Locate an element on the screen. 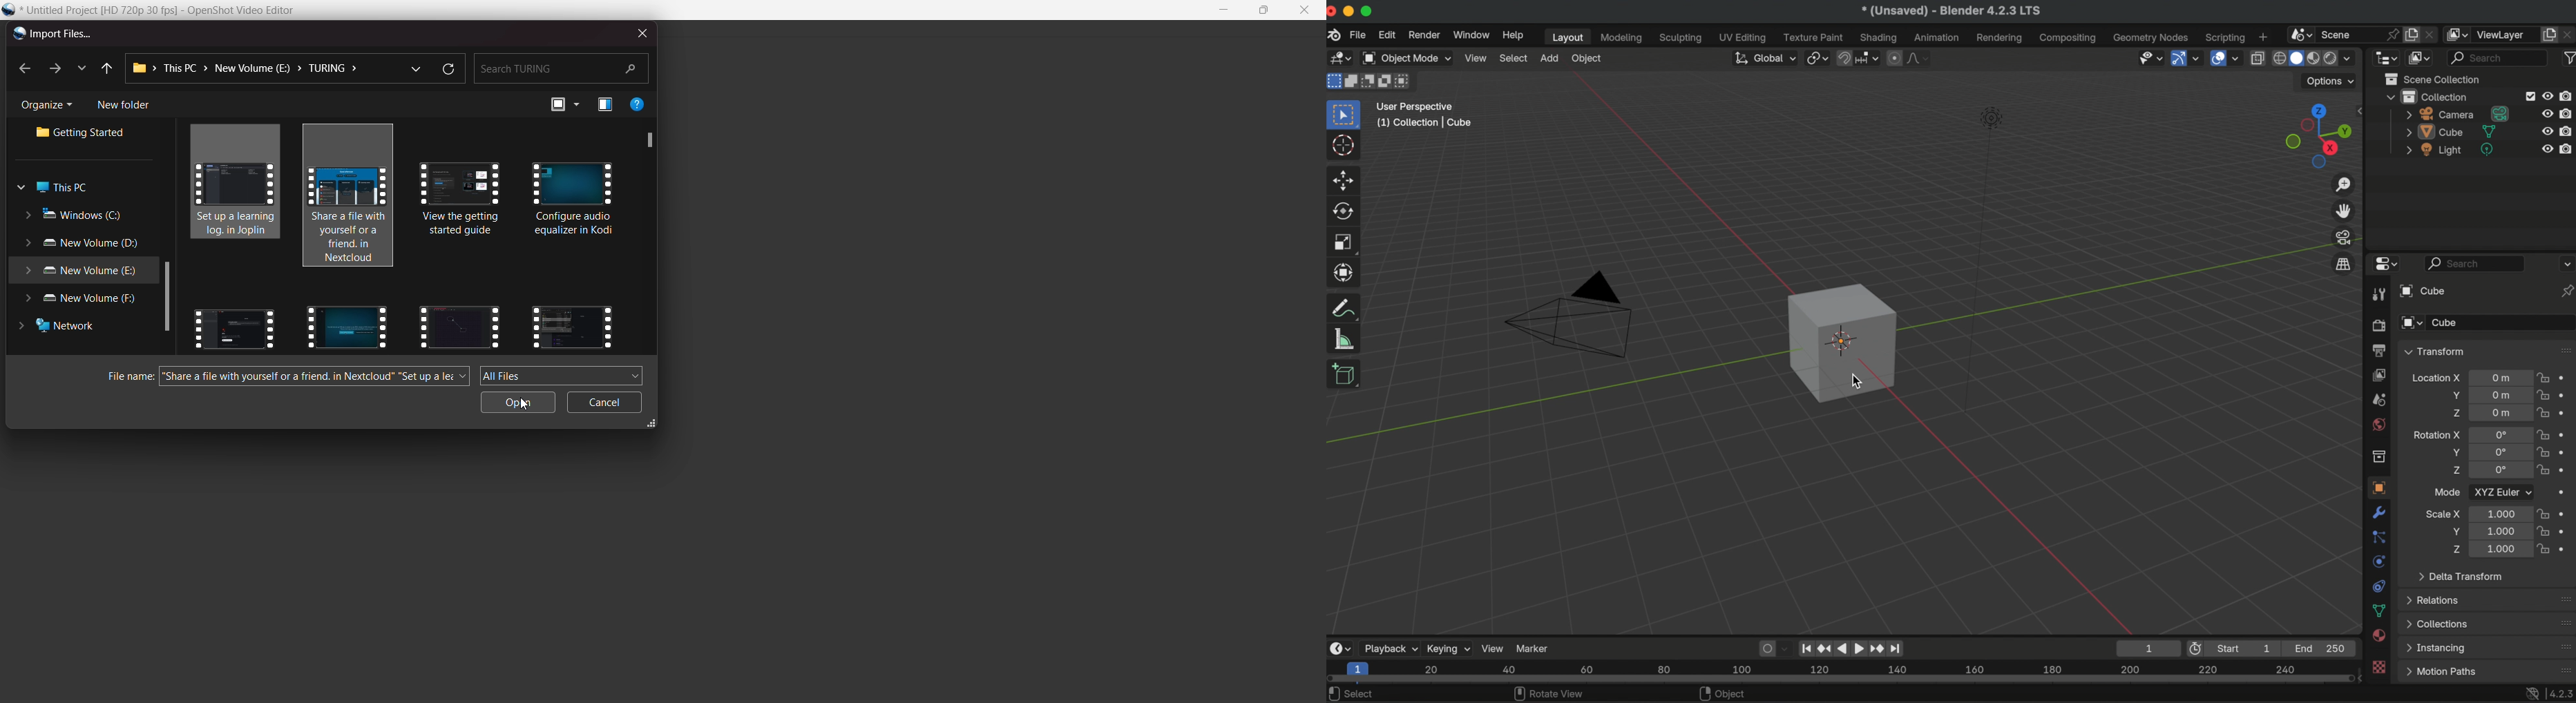 The image size is (2576, 728). window is located at coordinates (1470, 34).